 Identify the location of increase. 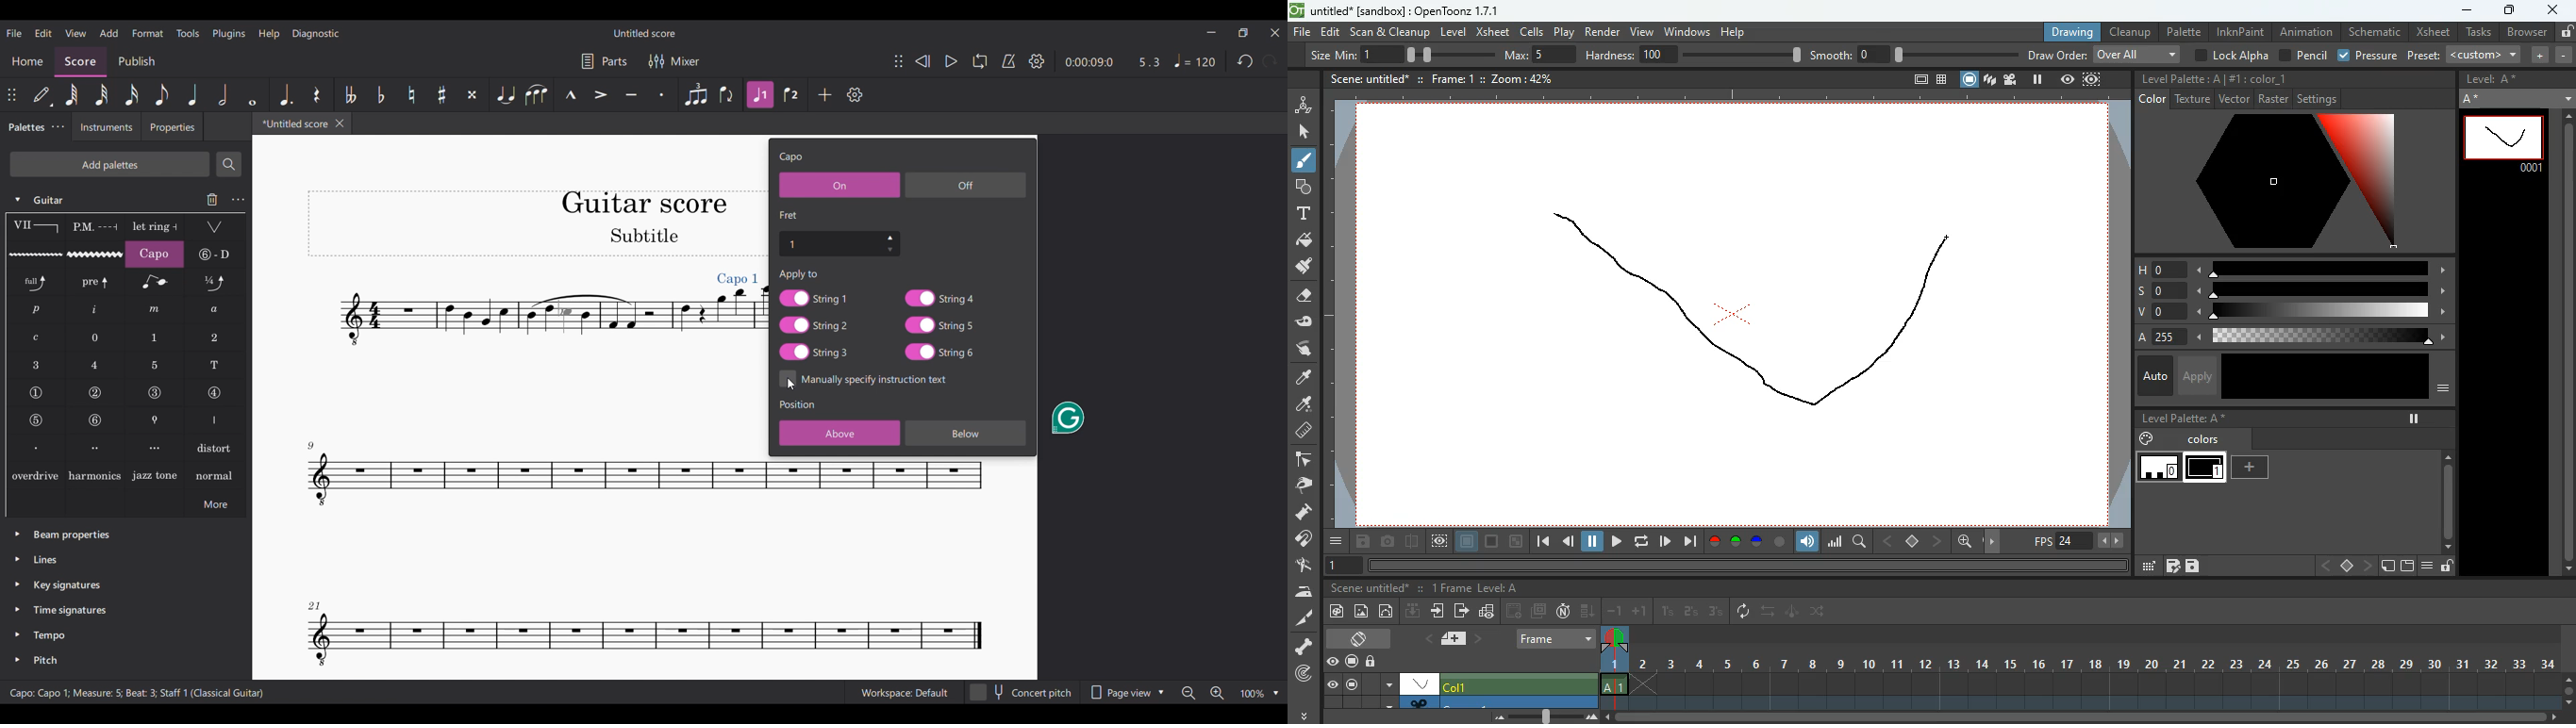
(2536, 55).